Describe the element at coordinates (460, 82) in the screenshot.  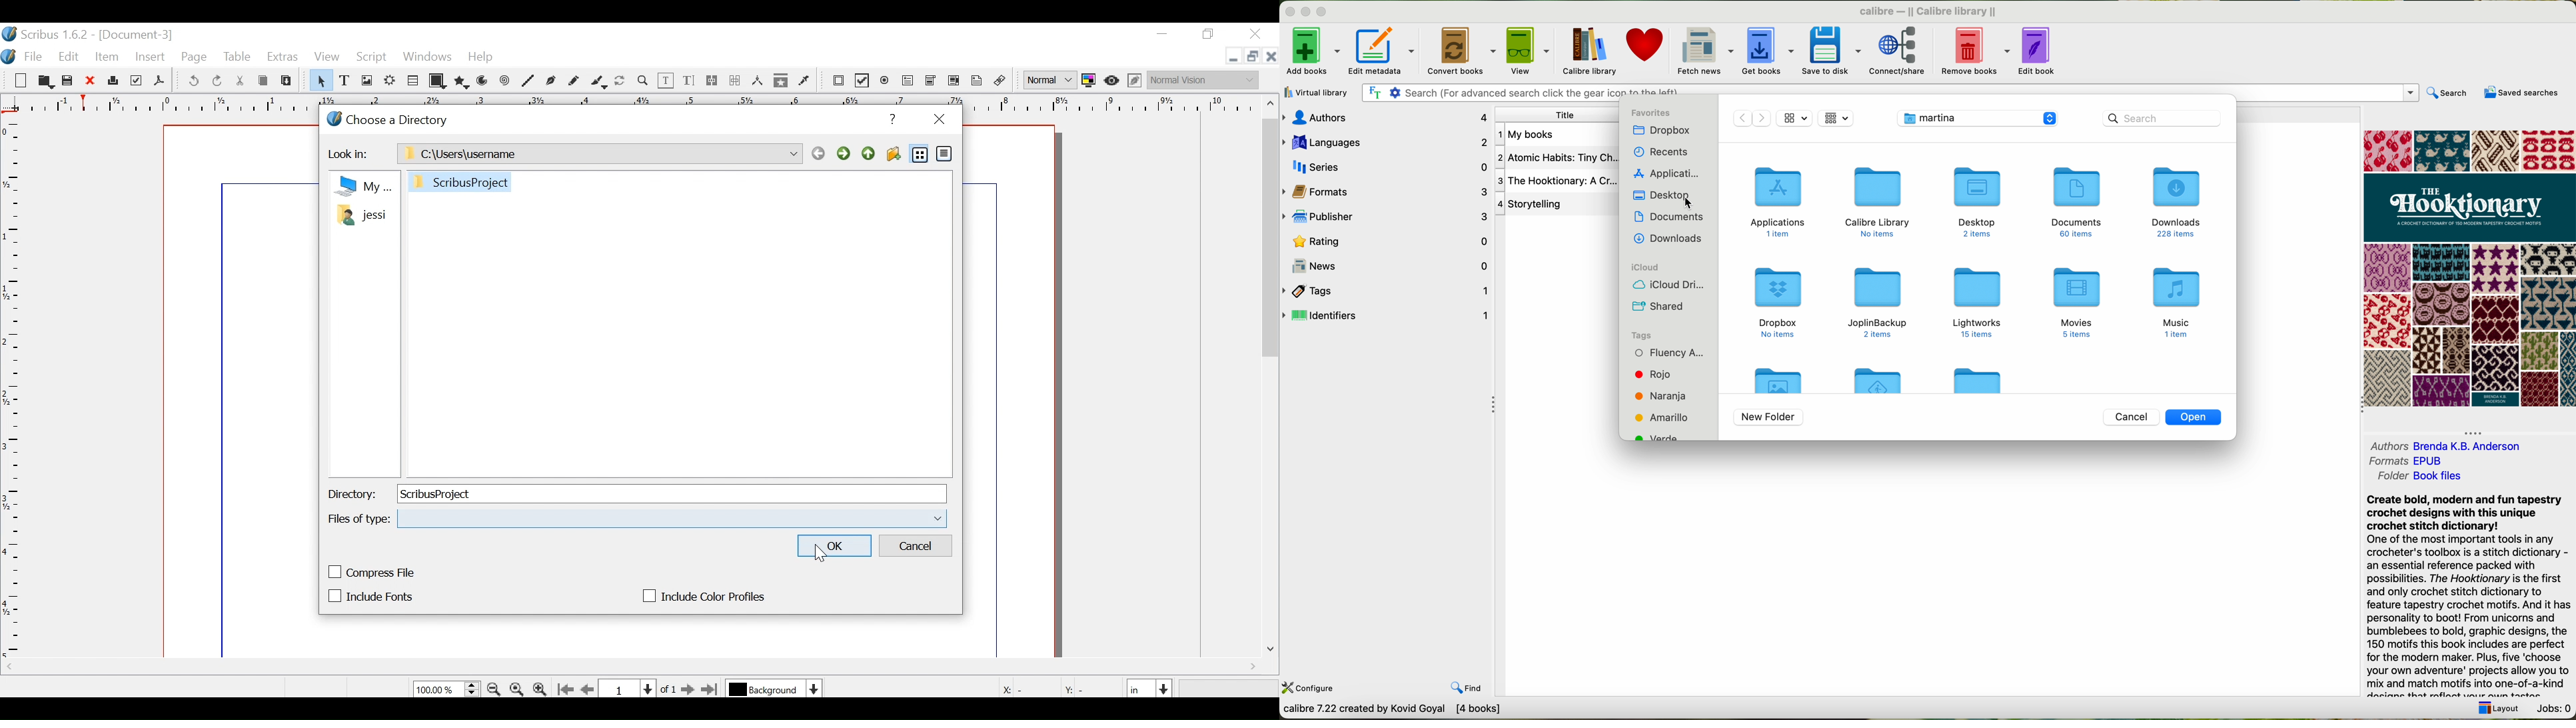
I see `Polygon` at that location.